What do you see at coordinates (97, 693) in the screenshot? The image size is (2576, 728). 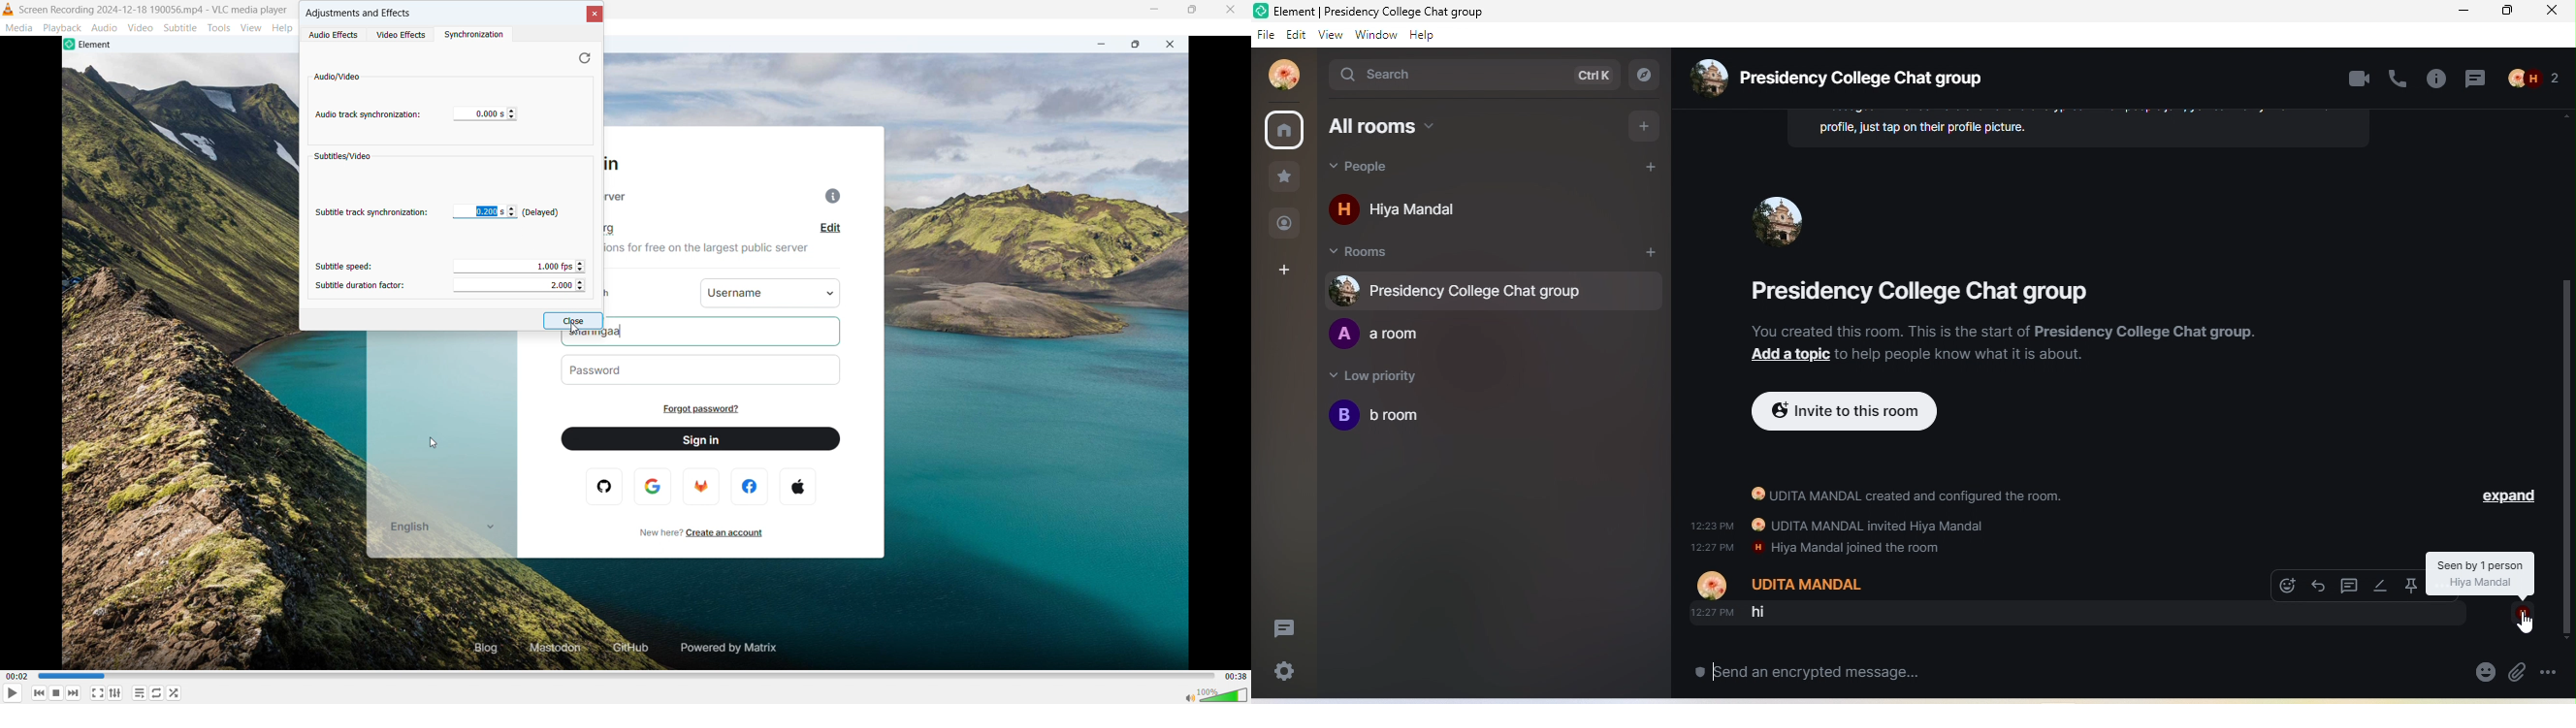 I see `fullscreen` at bounding box center [97, 693].